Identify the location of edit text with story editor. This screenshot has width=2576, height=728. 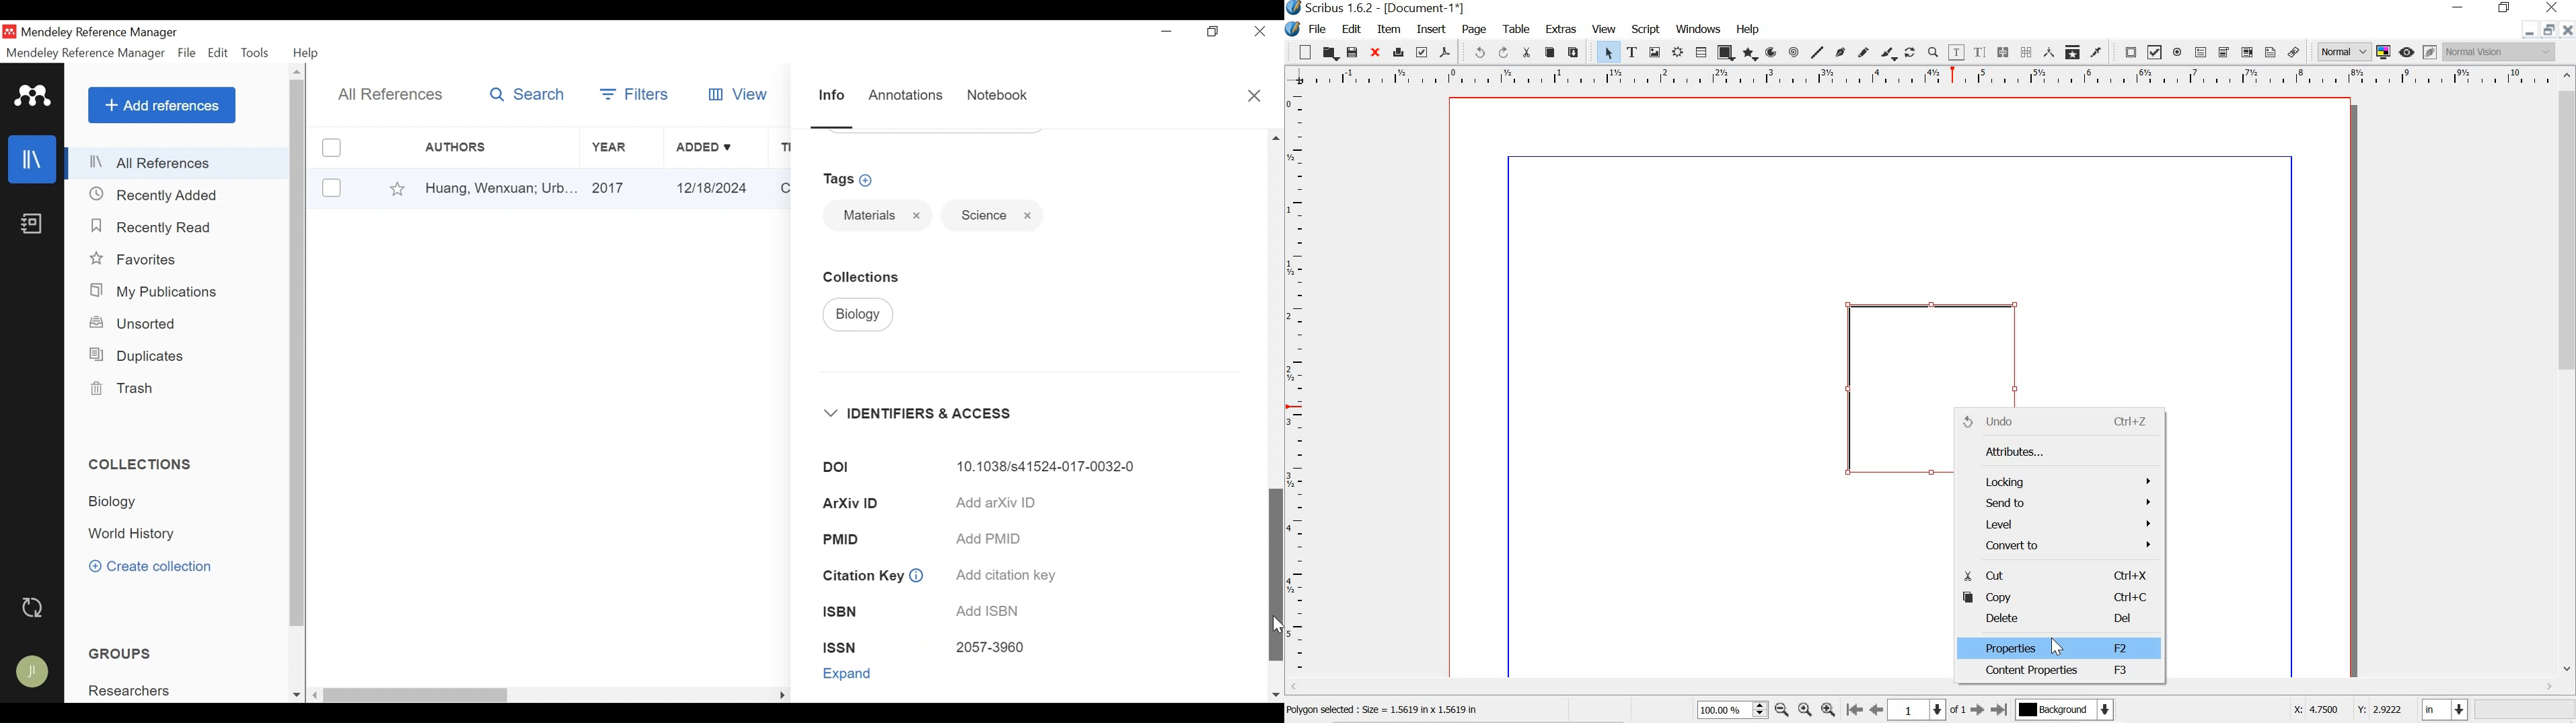
(1982, 53).